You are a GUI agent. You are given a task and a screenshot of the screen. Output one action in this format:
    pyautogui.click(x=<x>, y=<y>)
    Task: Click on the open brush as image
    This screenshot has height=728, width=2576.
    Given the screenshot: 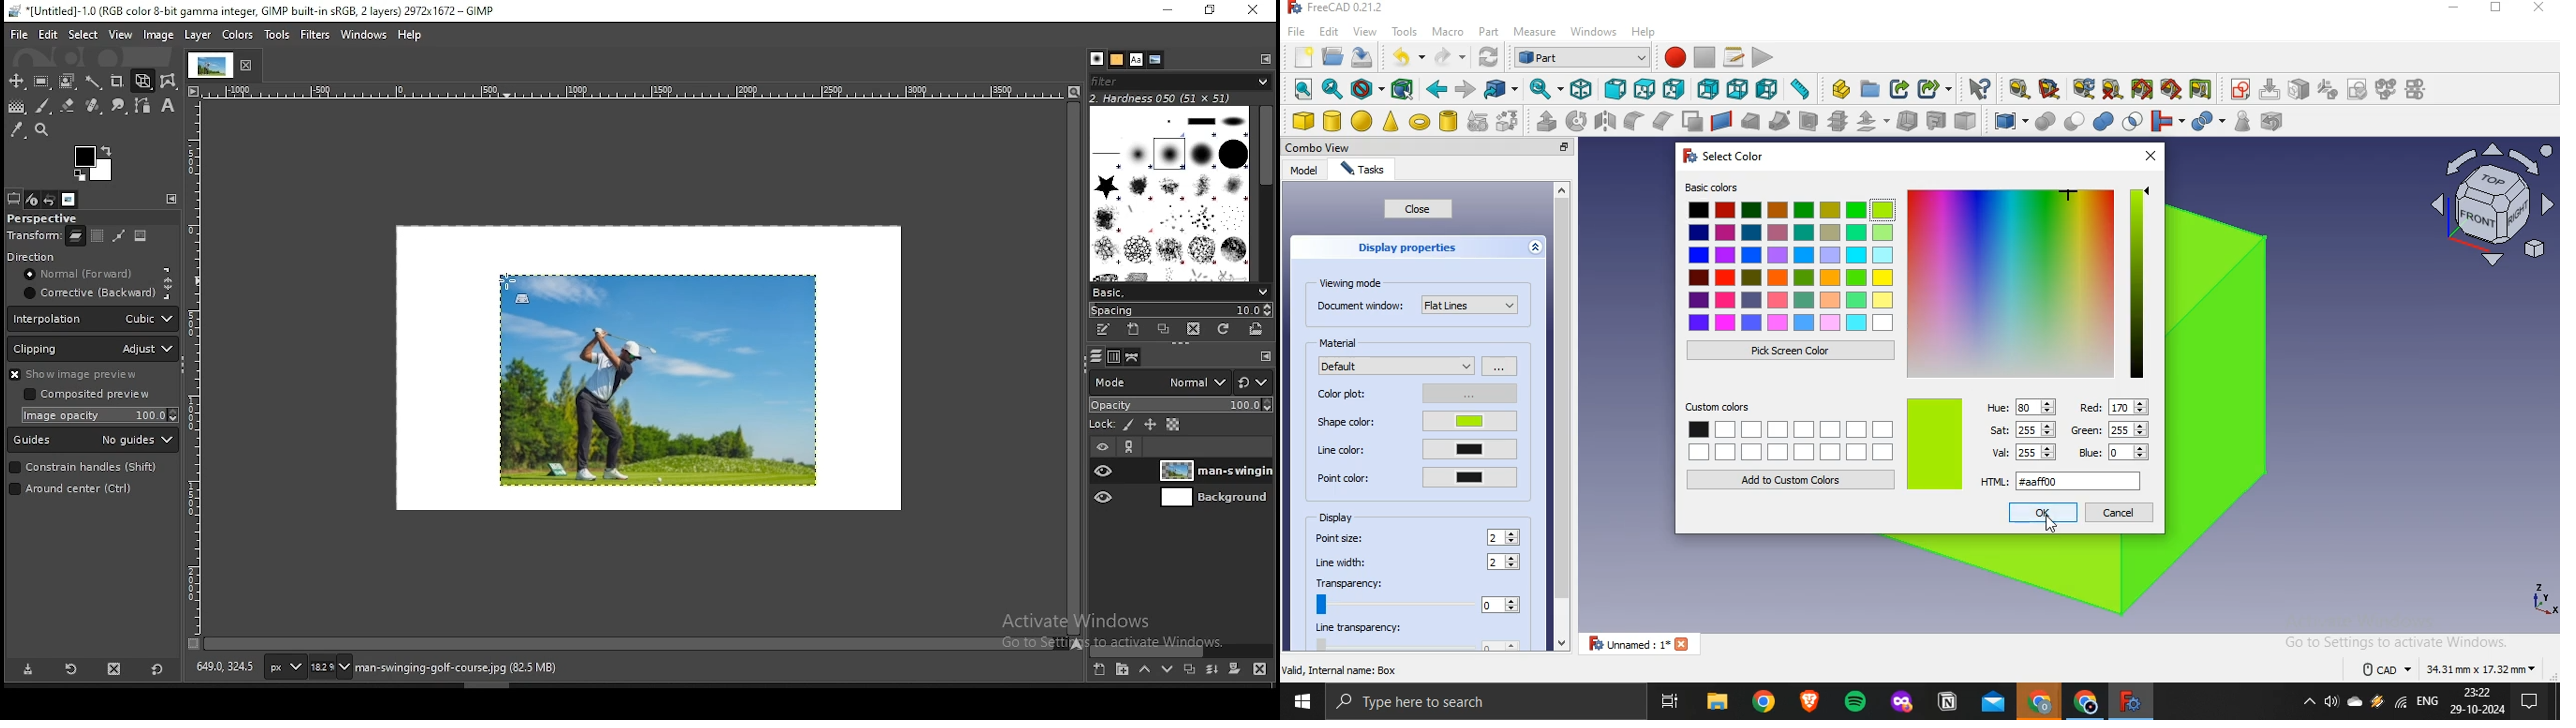 What is the action you would take?
    pyautogui.click(x=1256, y=329)
    